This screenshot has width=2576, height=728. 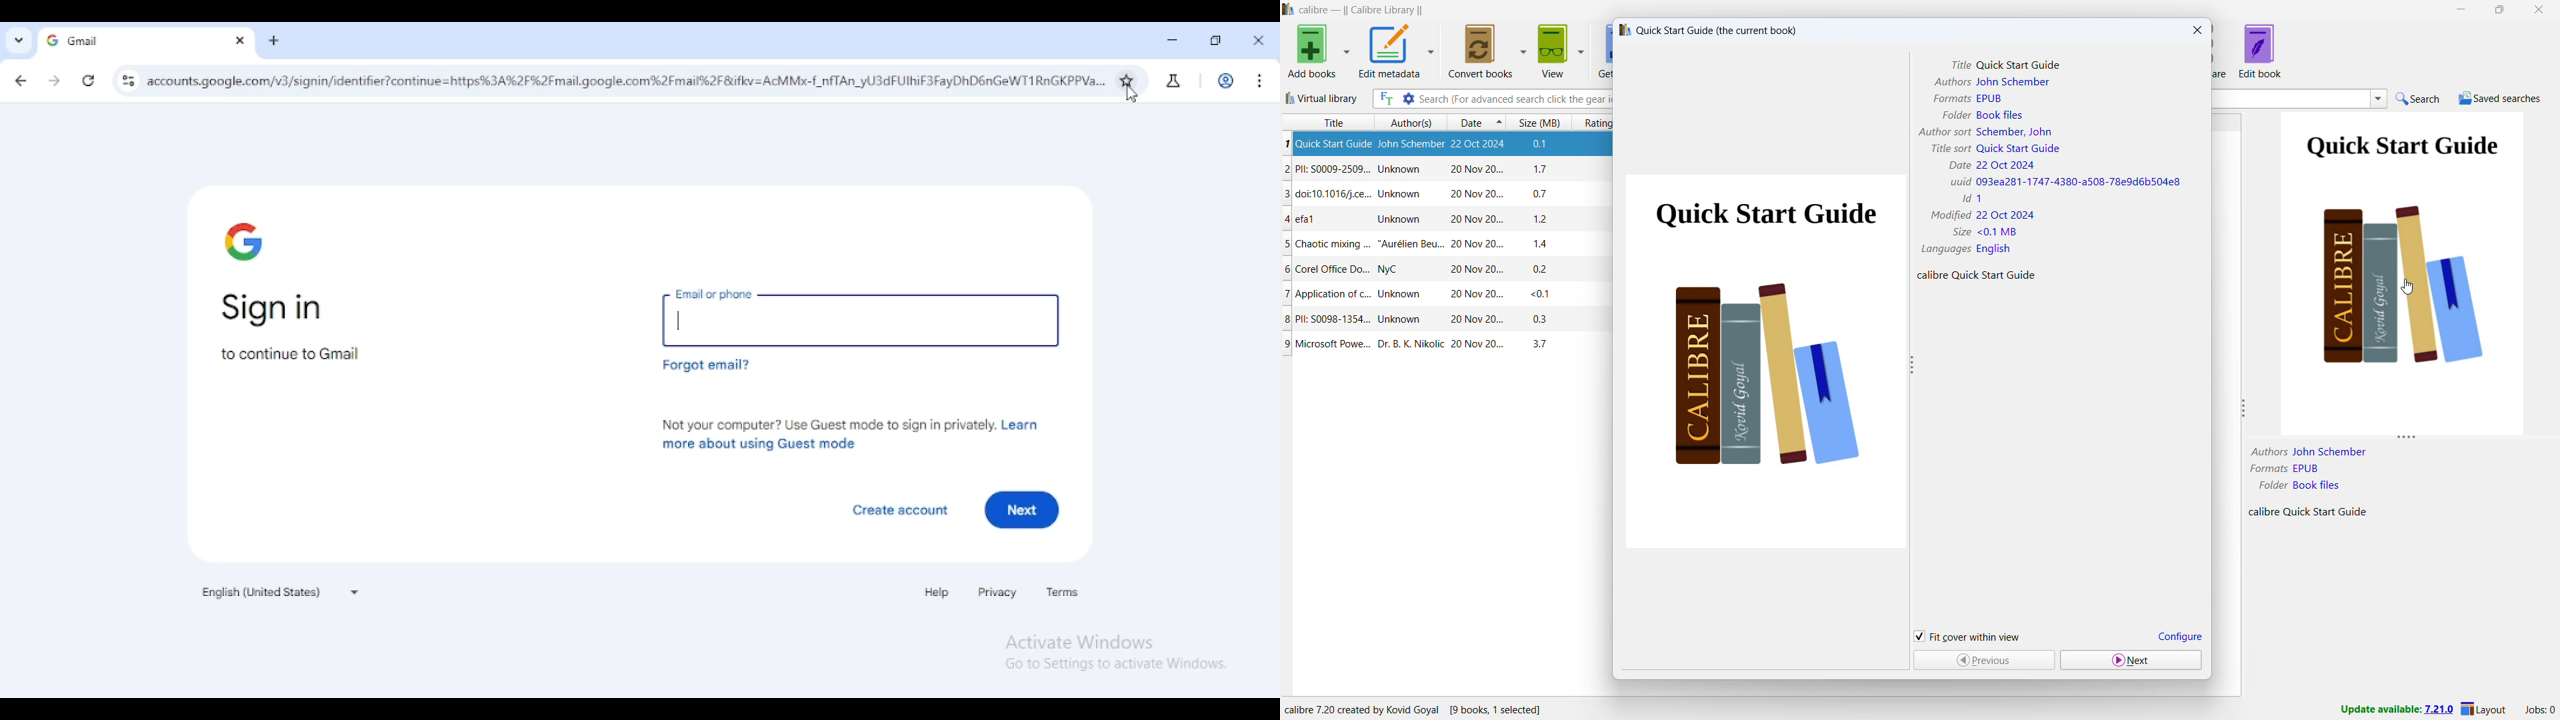 I want to click on Date, so click(x=1955, y=165).